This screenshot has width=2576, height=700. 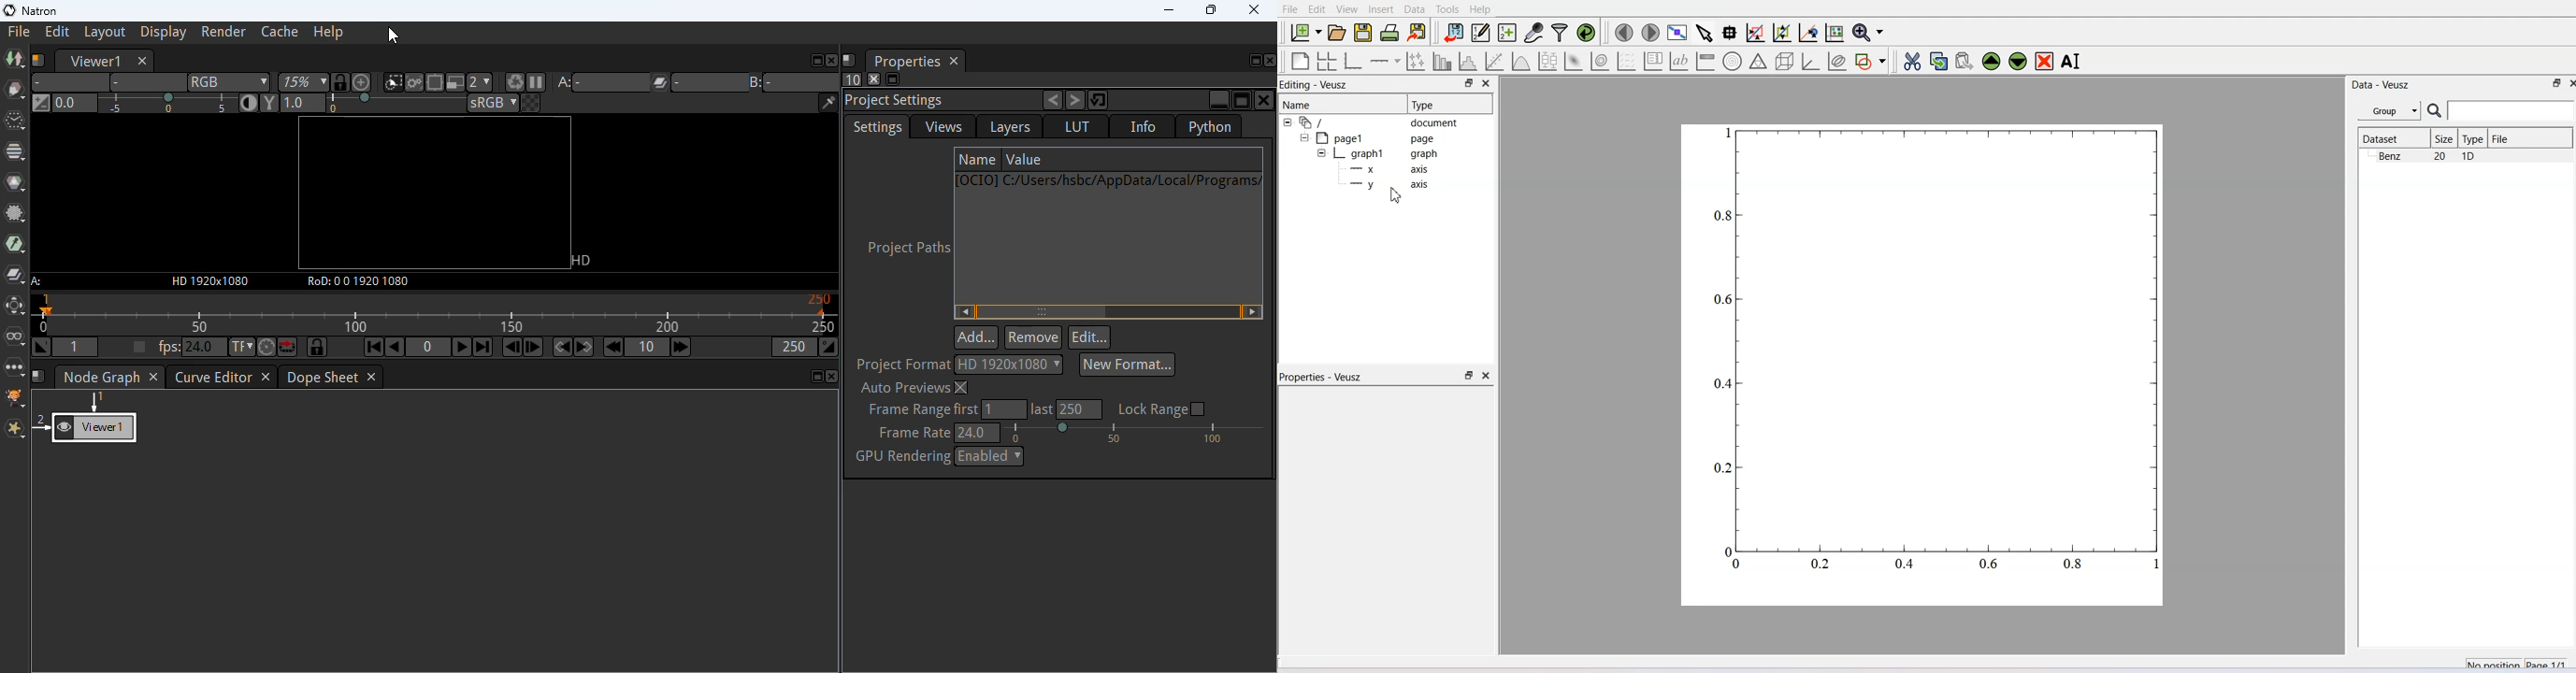 I want to click on Dataset, so click(x=2392, y=138).